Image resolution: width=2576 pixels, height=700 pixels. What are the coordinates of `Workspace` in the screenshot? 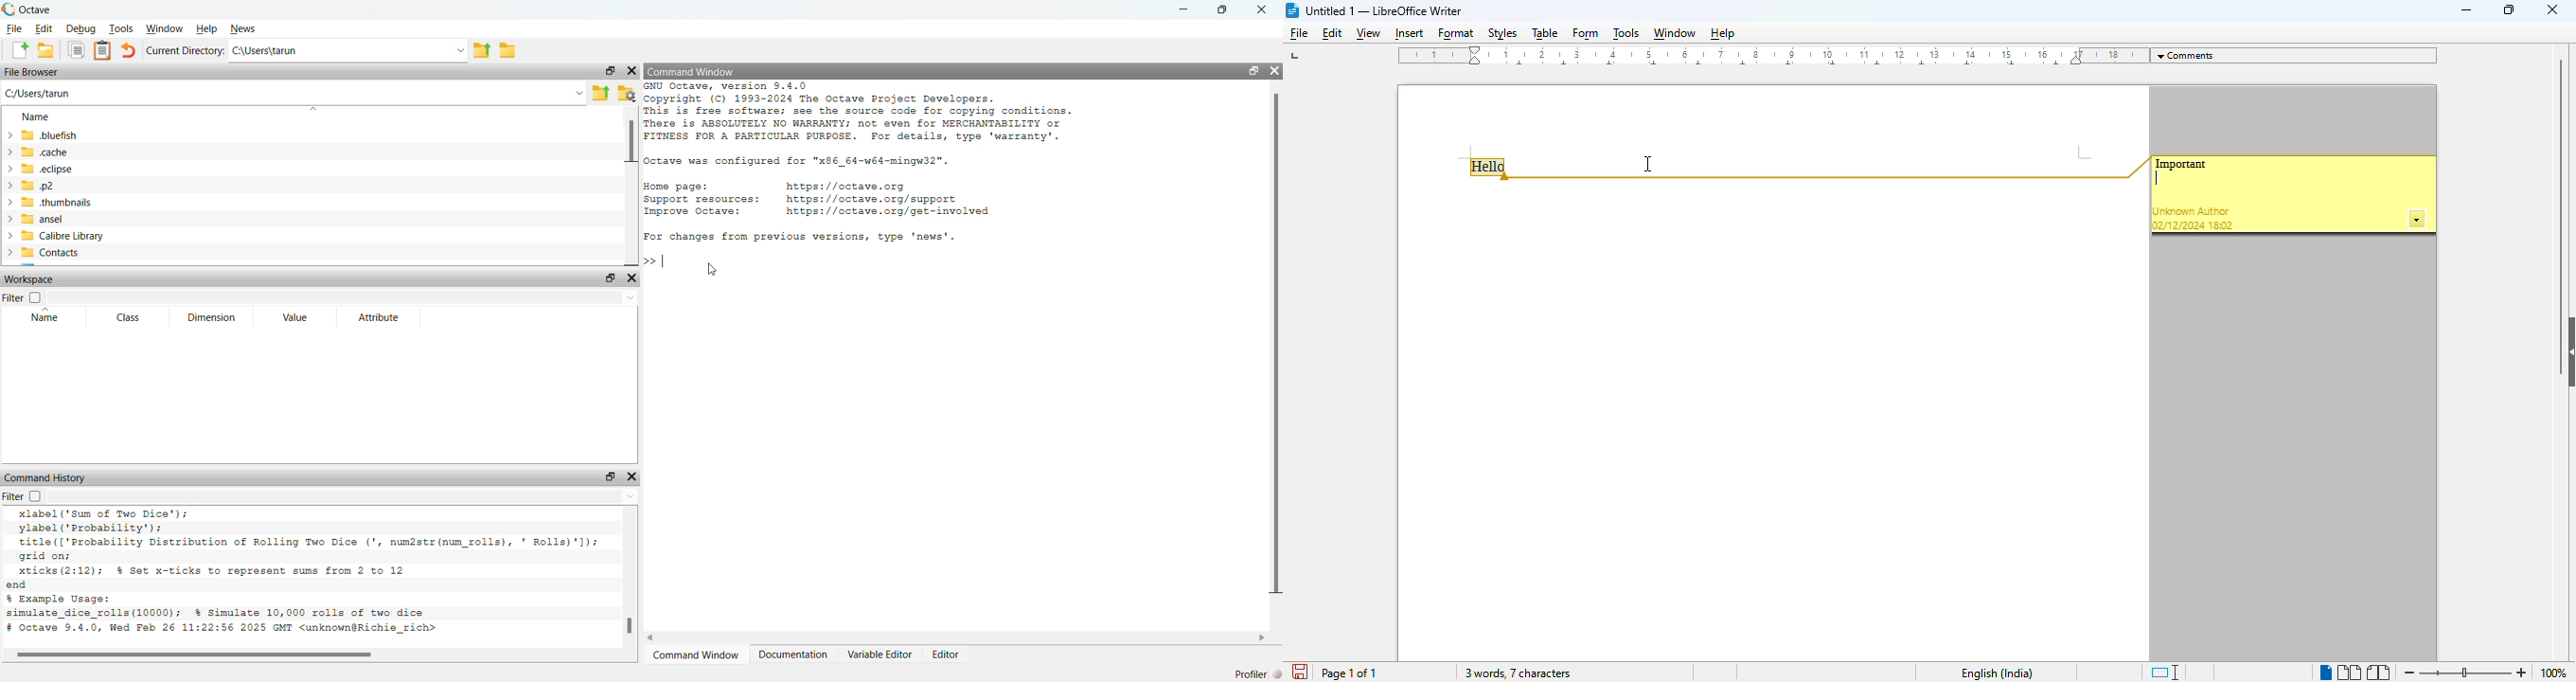 It's located at (32, 279).